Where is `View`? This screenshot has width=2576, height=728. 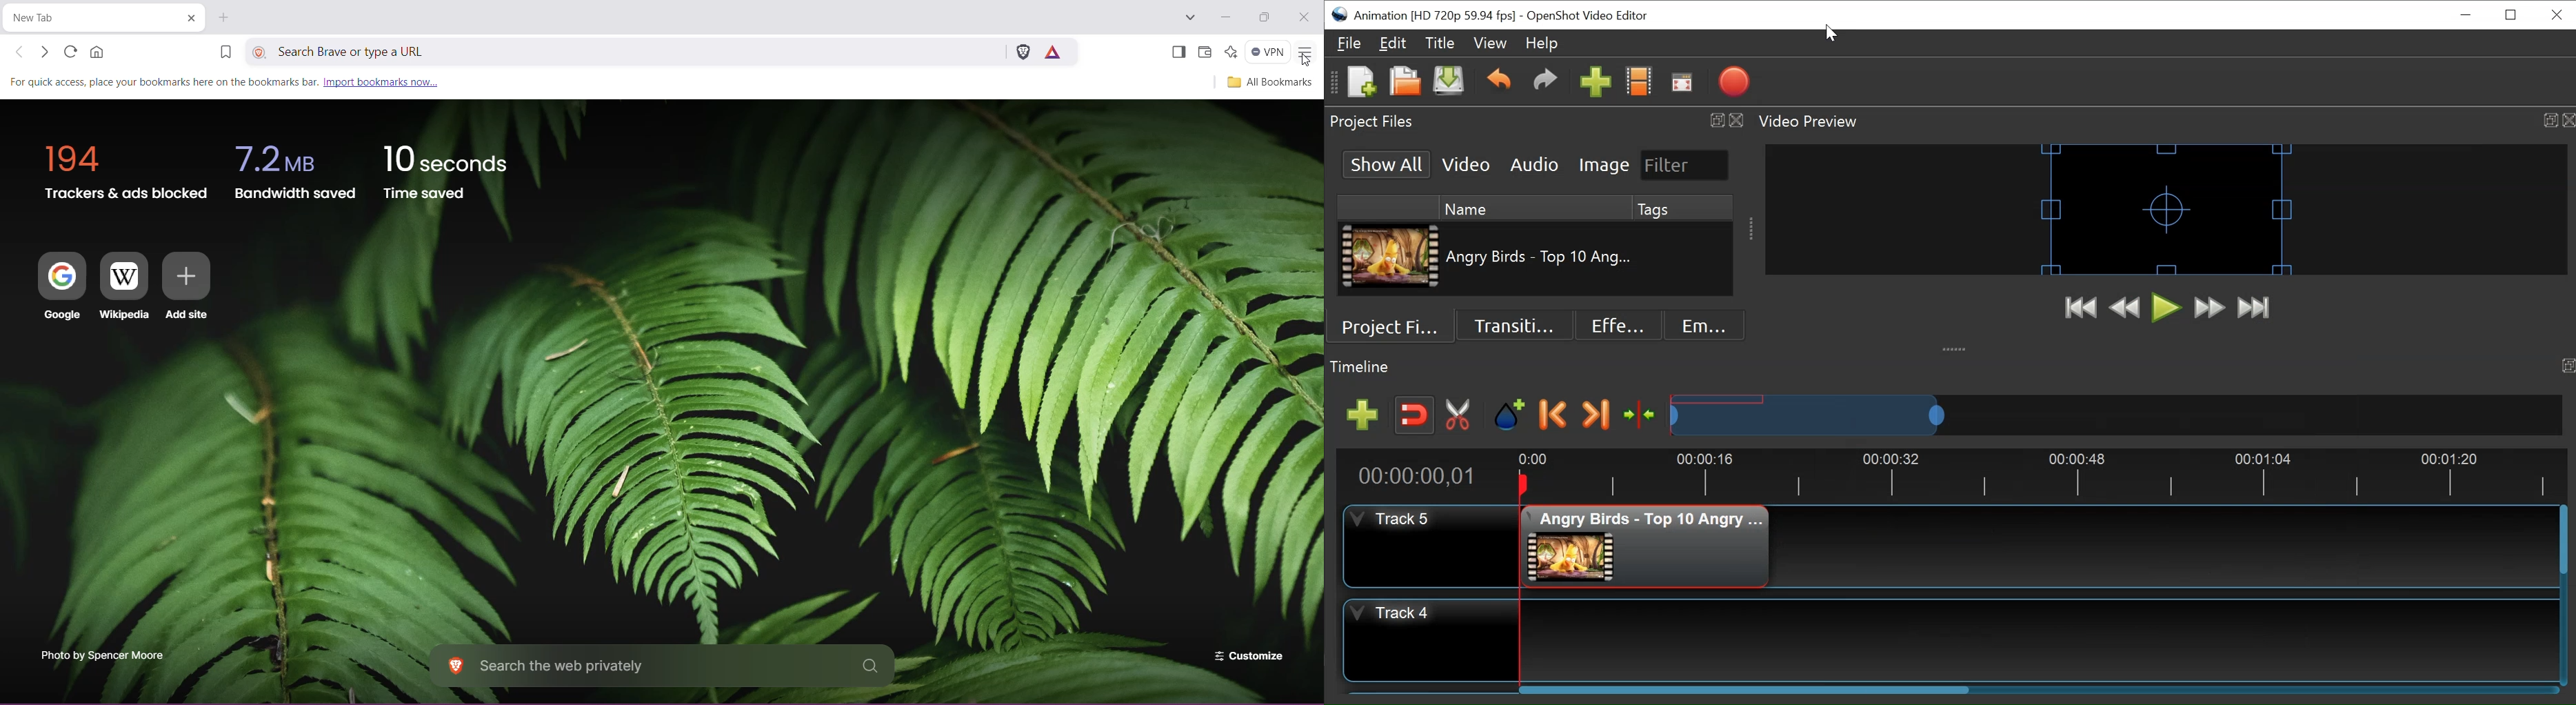 View is located at coordinates (1491, 45).